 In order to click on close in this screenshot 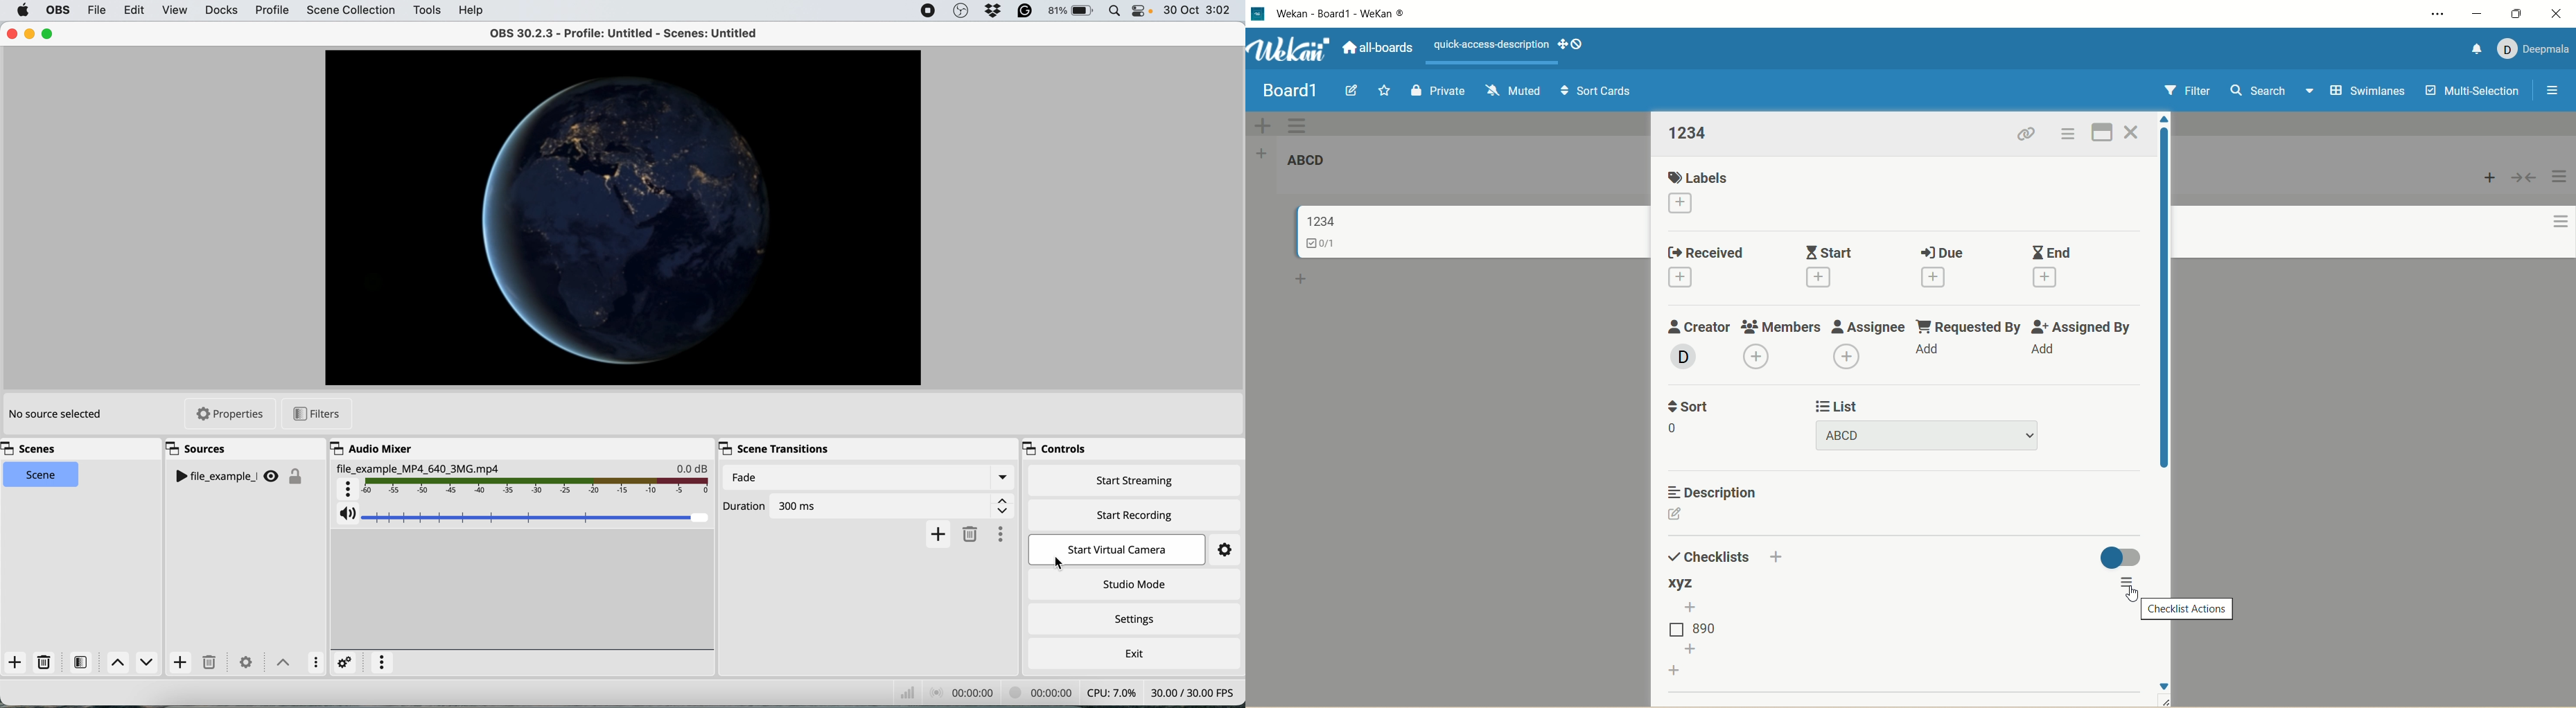, I will do `click(12, 33)`.